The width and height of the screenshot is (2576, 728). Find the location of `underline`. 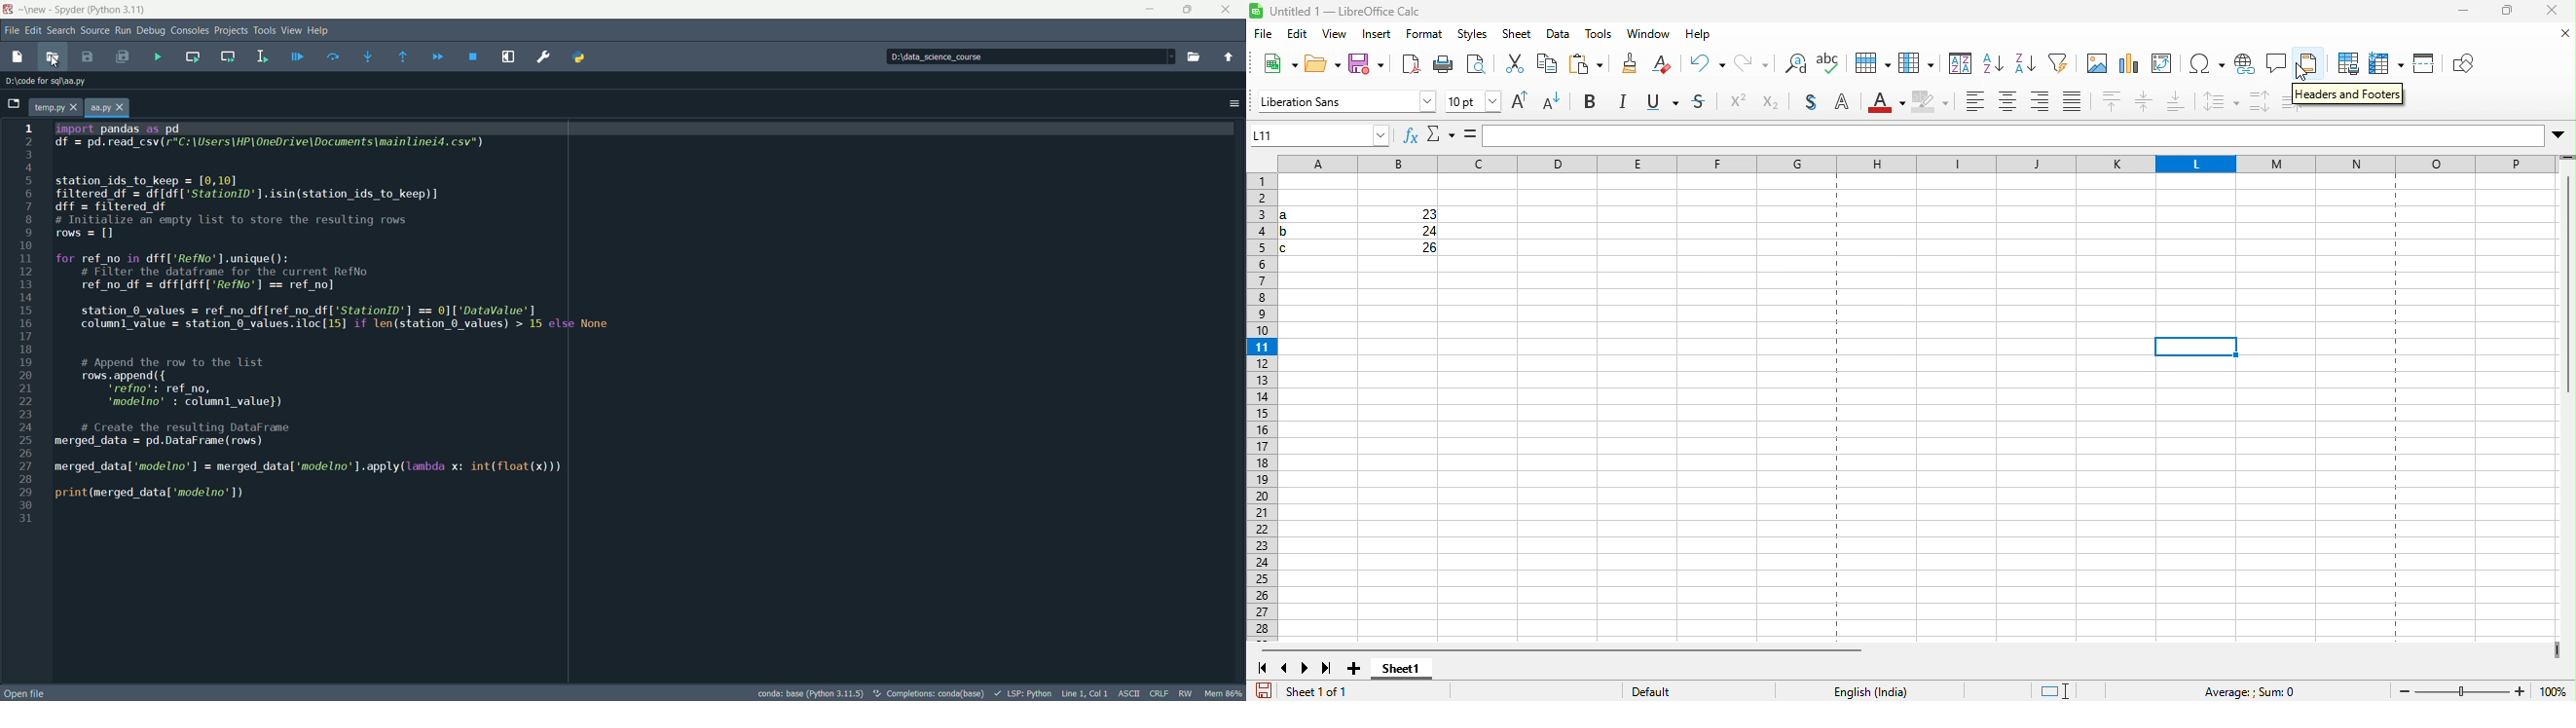

underline is located at coordinates (1666, 102).